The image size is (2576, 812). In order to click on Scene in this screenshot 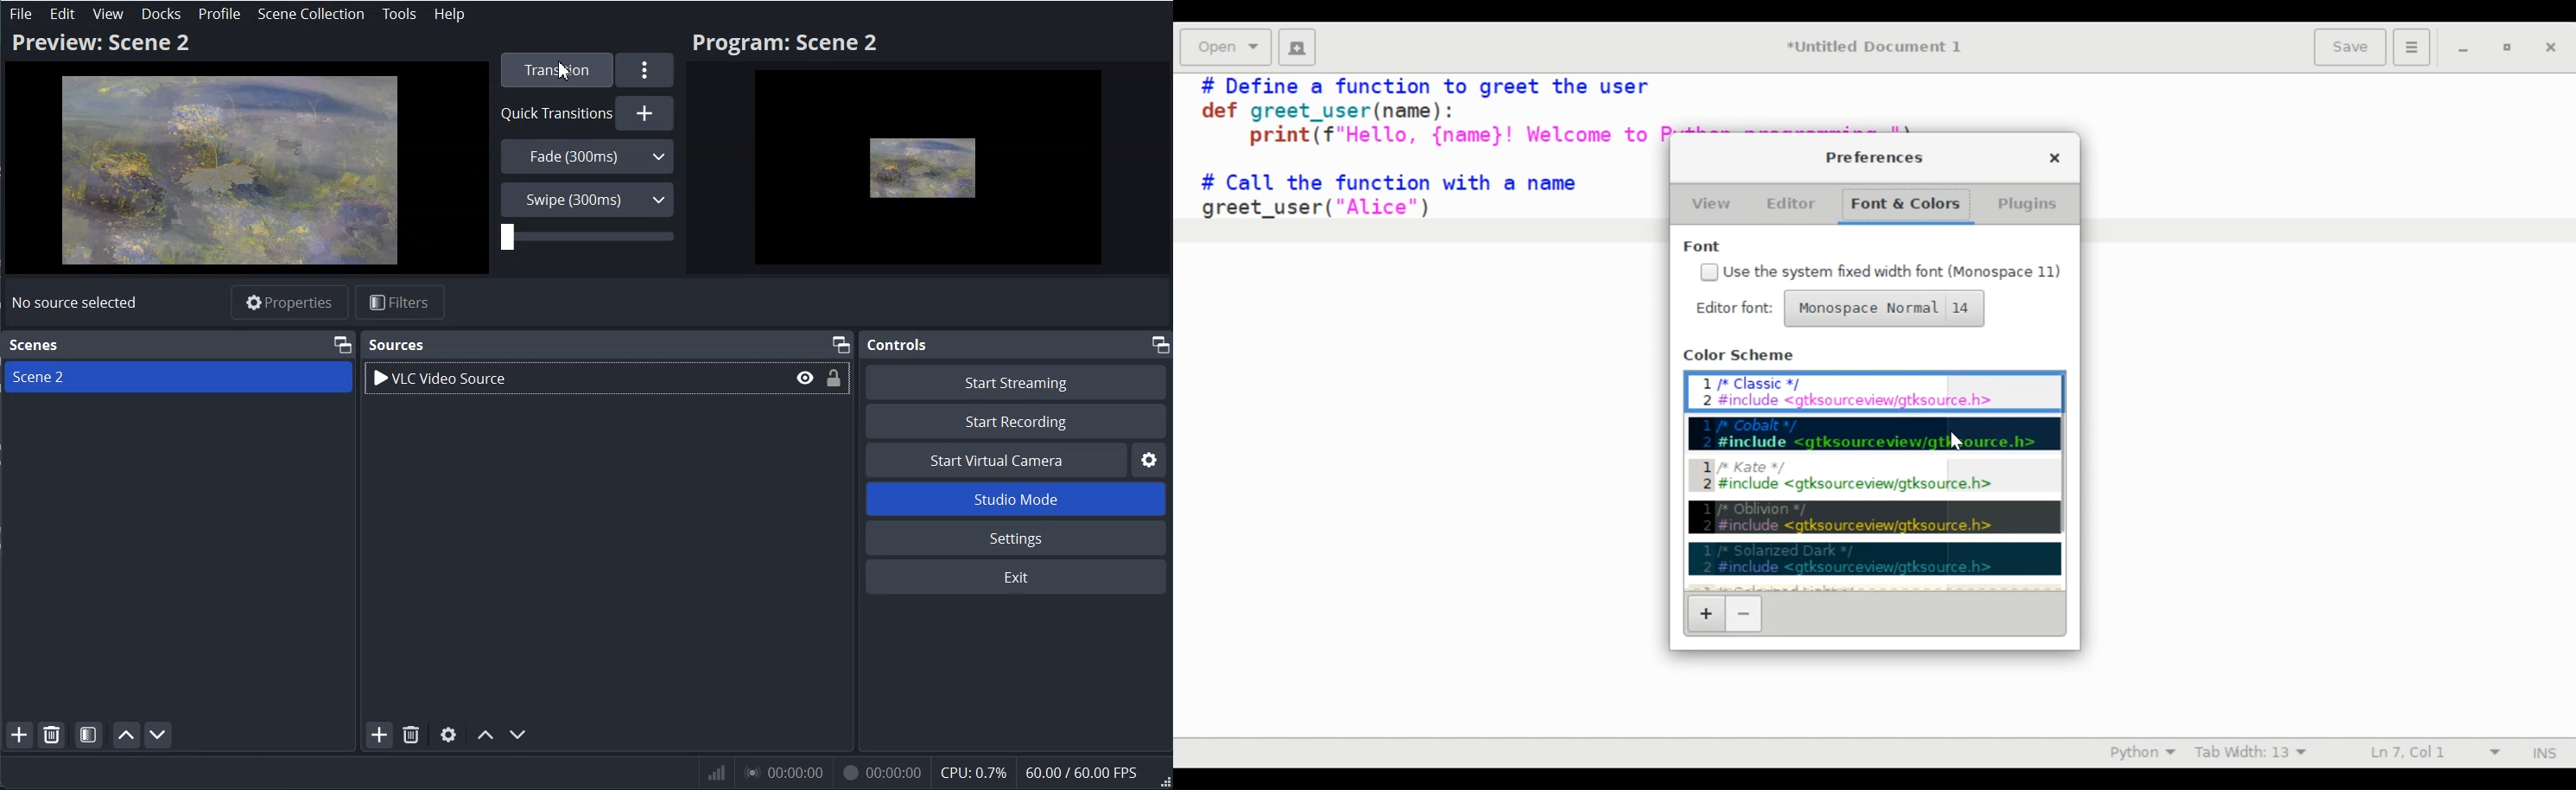, I will do `click(36, 345)`.